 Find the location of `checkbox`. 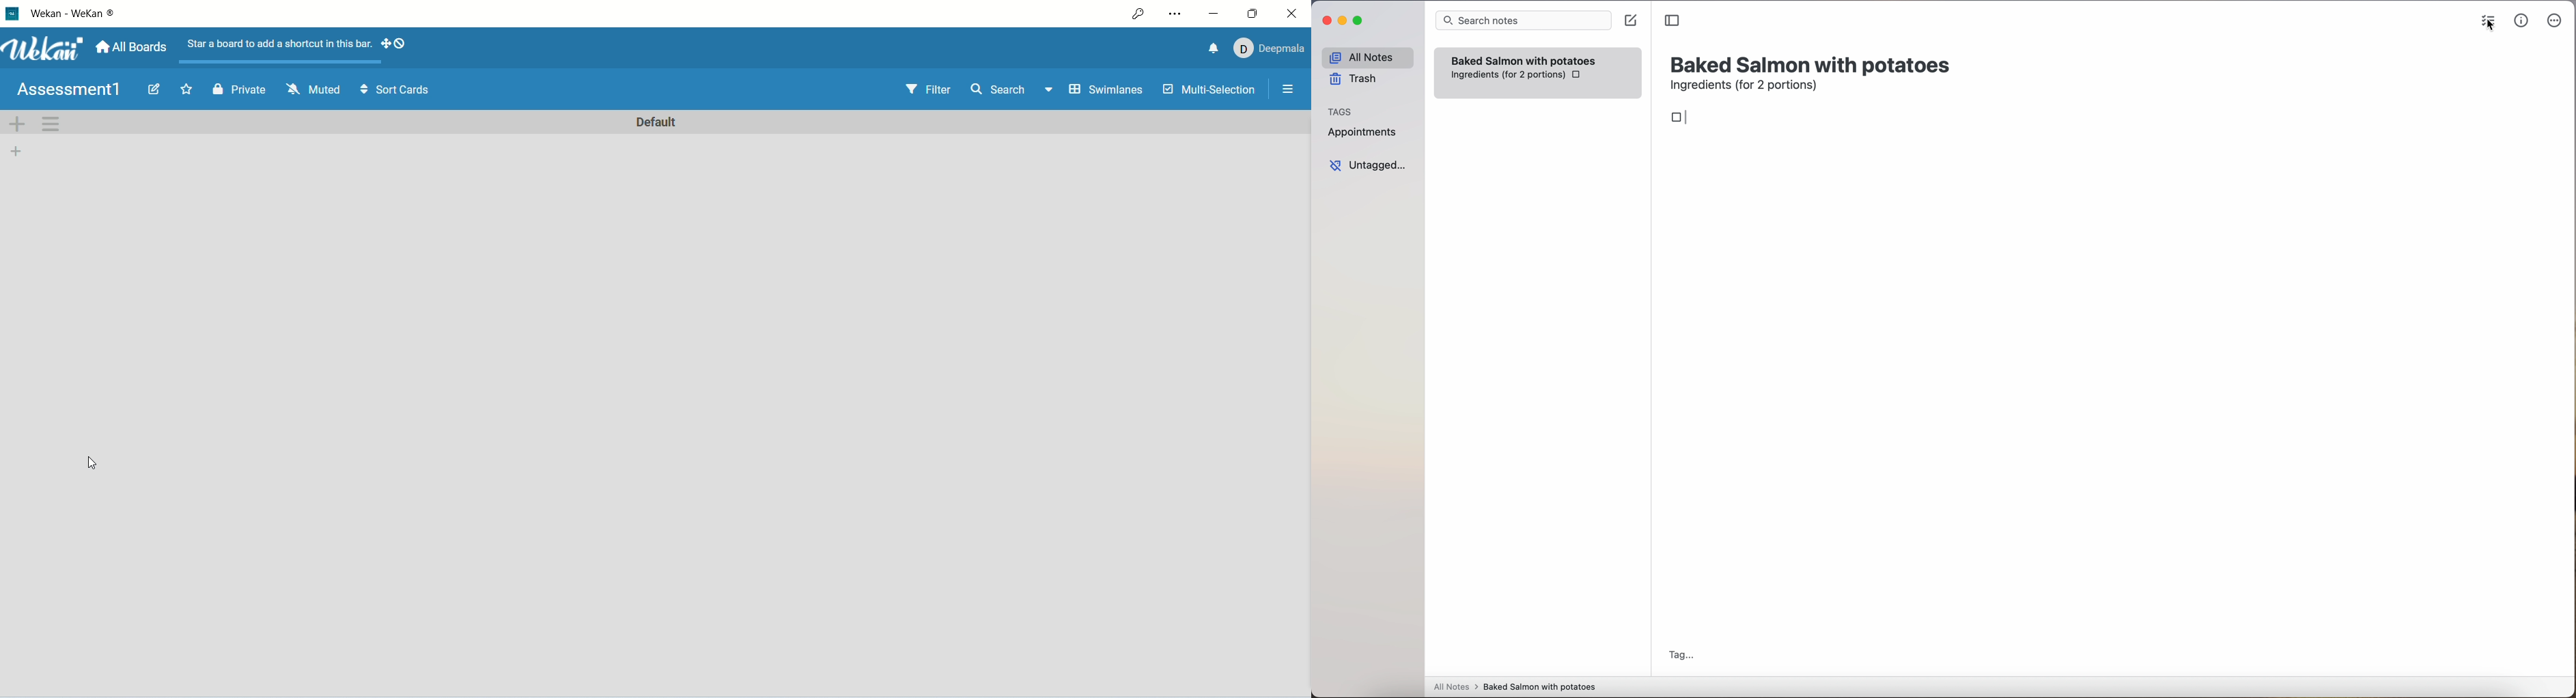

checkbox is located at coordinates (1578, 75).